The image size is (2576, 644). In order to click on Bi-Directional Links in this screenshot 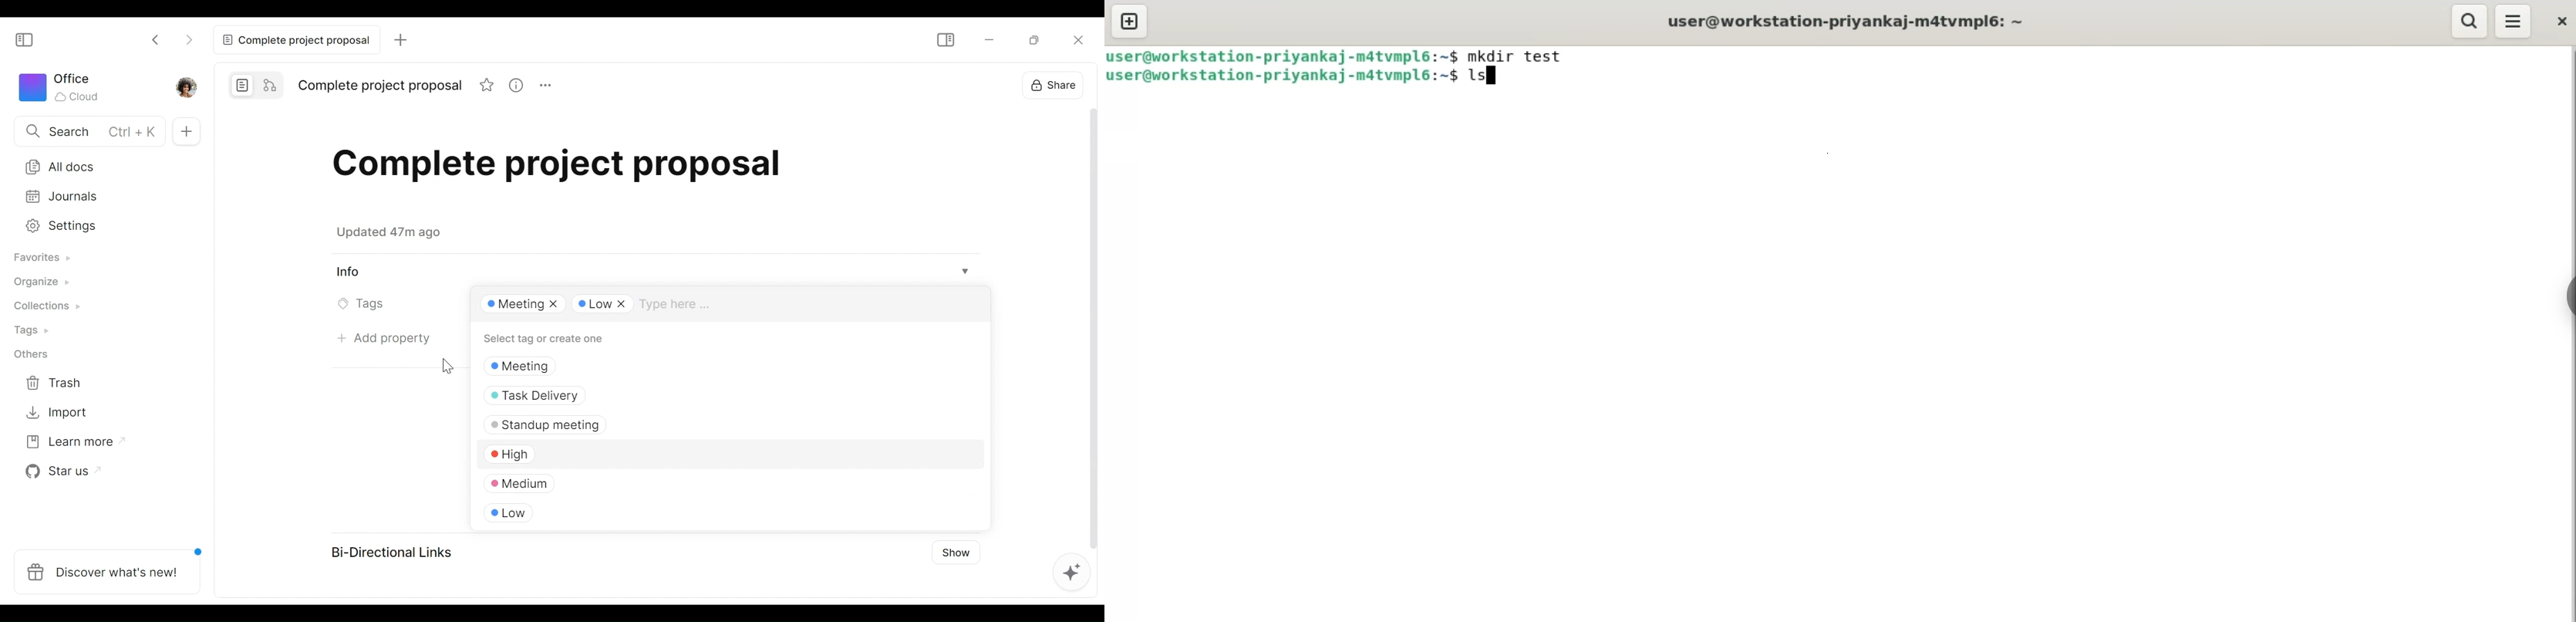, I will do `click(397, 551)`.